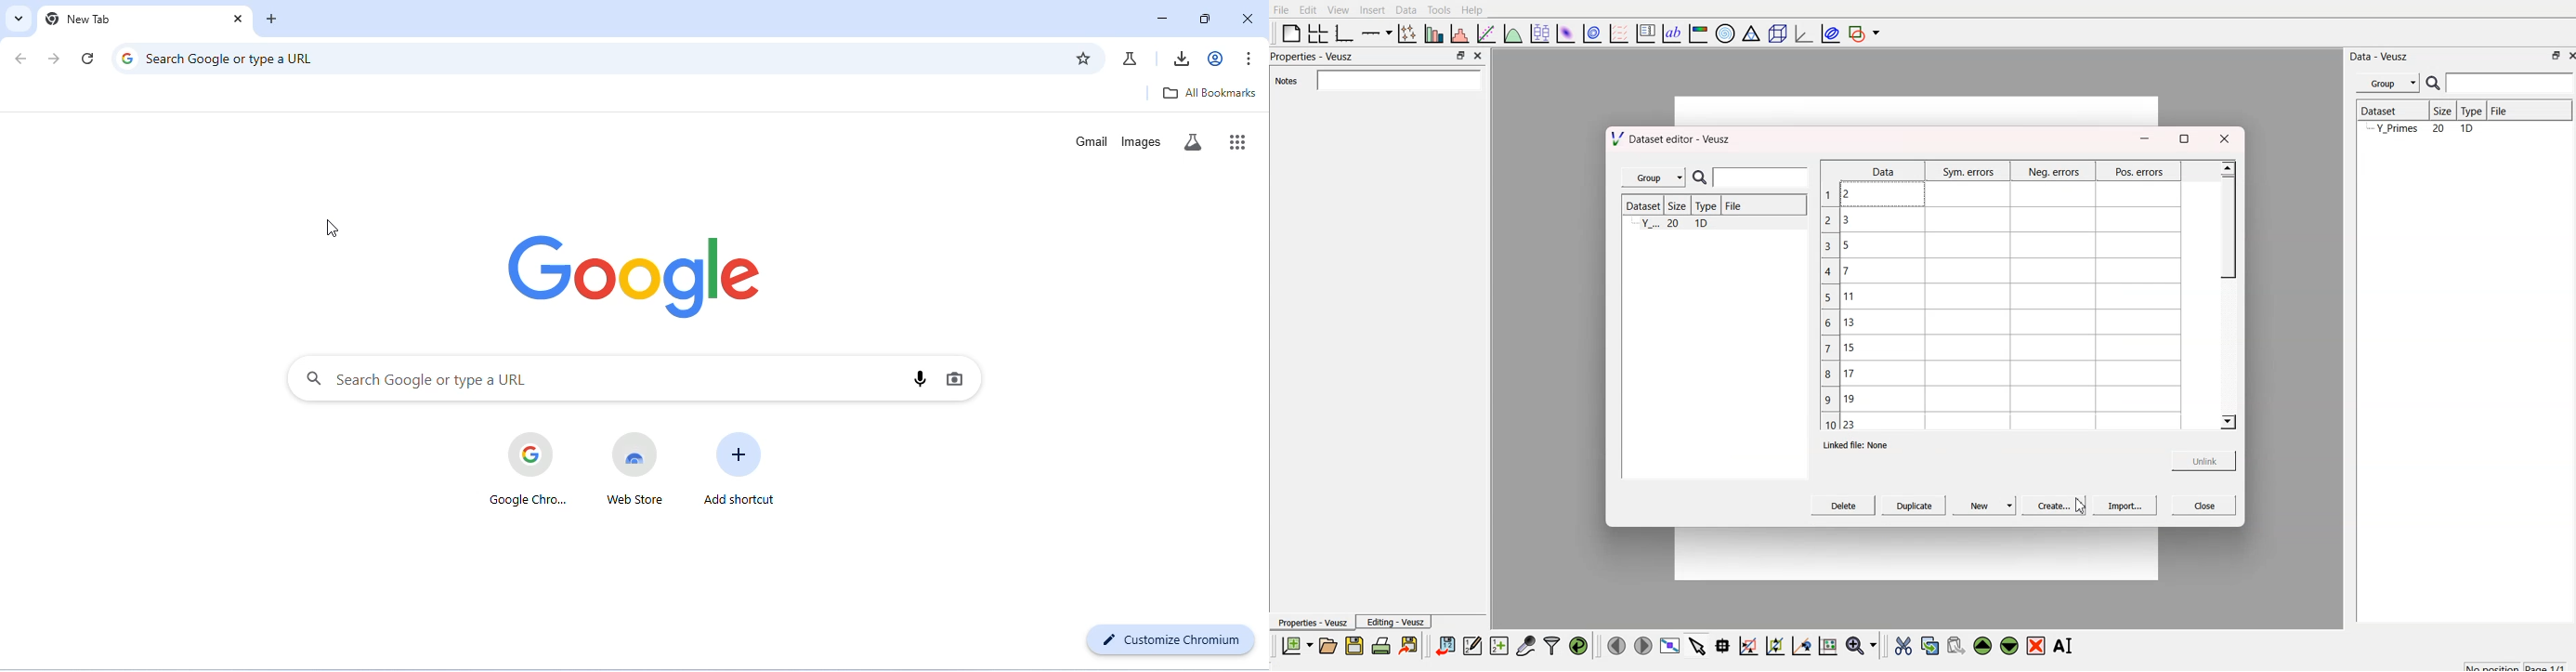 The height and width of the screenshot is (672, 2576). What do you see at coordinates (1250, 59) in the screenshot?
I see `customize and control chromium` at bounding box center [1250, 59].